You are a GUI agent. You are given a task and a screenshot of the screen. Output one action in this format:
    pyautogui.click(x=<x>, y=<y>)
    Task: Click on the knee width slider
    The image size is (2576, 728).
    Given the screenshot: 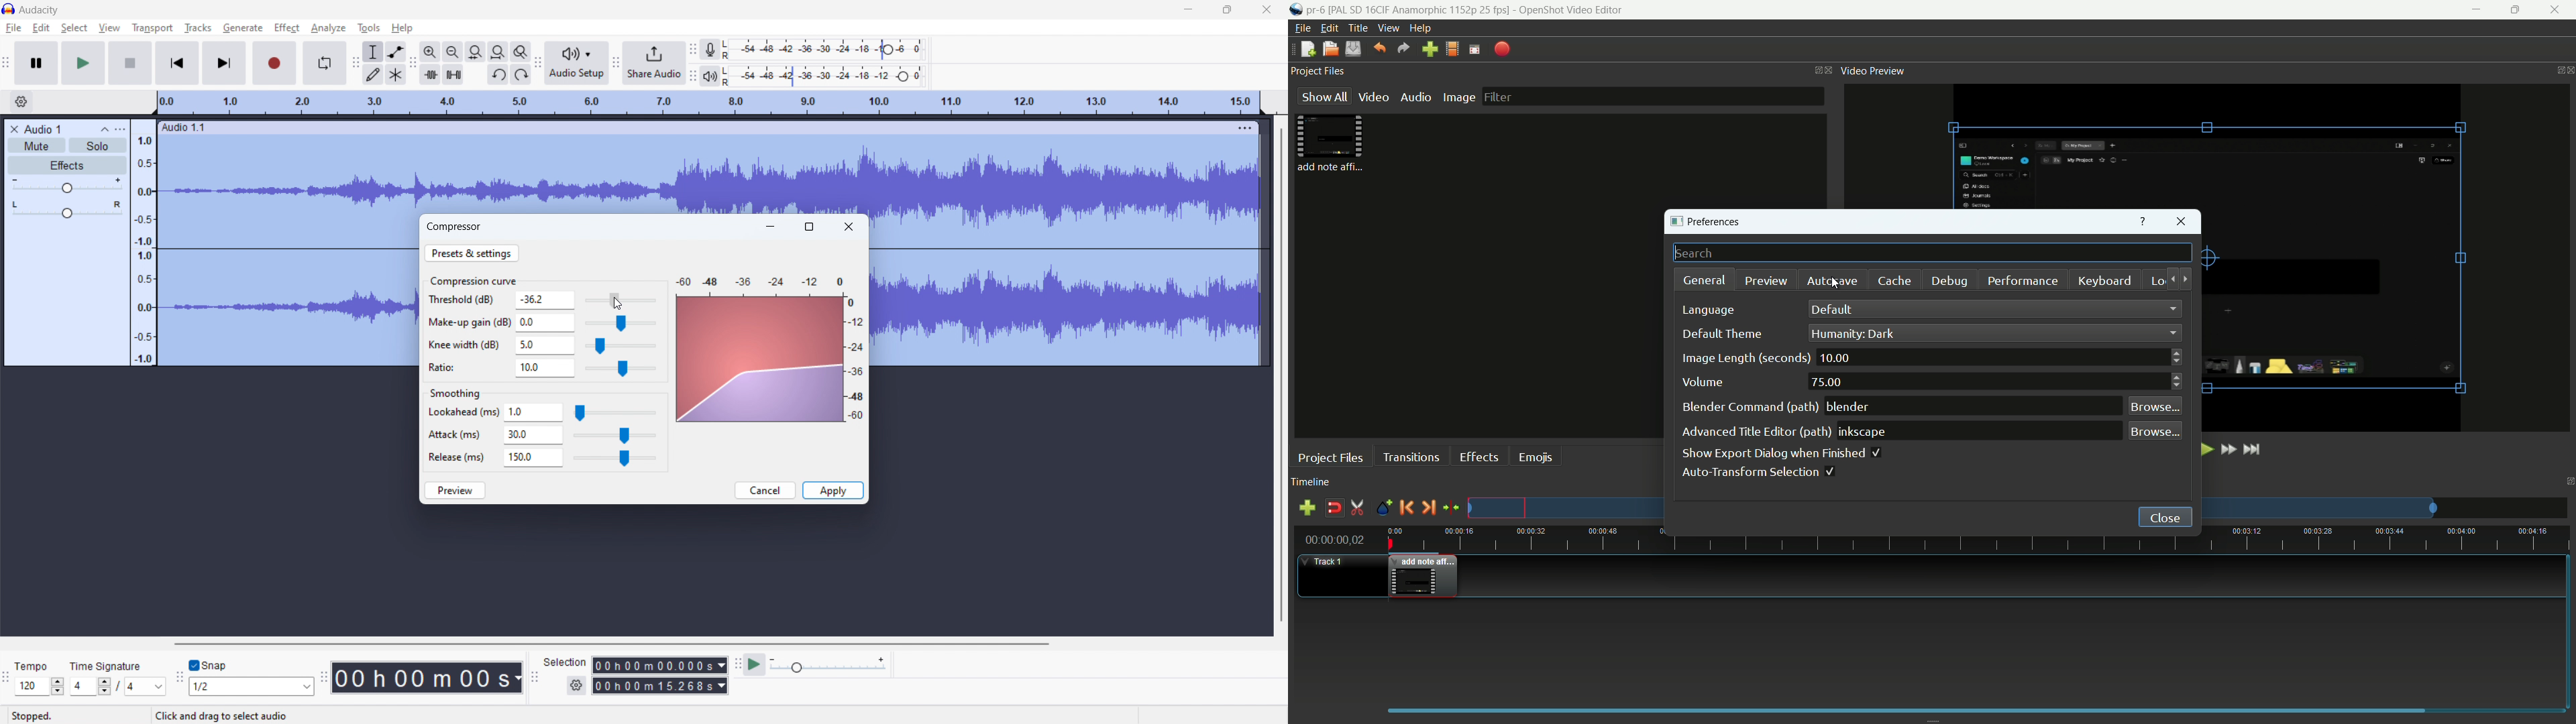 What is the action you would take?
    pyautogui.click(x=619, y=347)
    